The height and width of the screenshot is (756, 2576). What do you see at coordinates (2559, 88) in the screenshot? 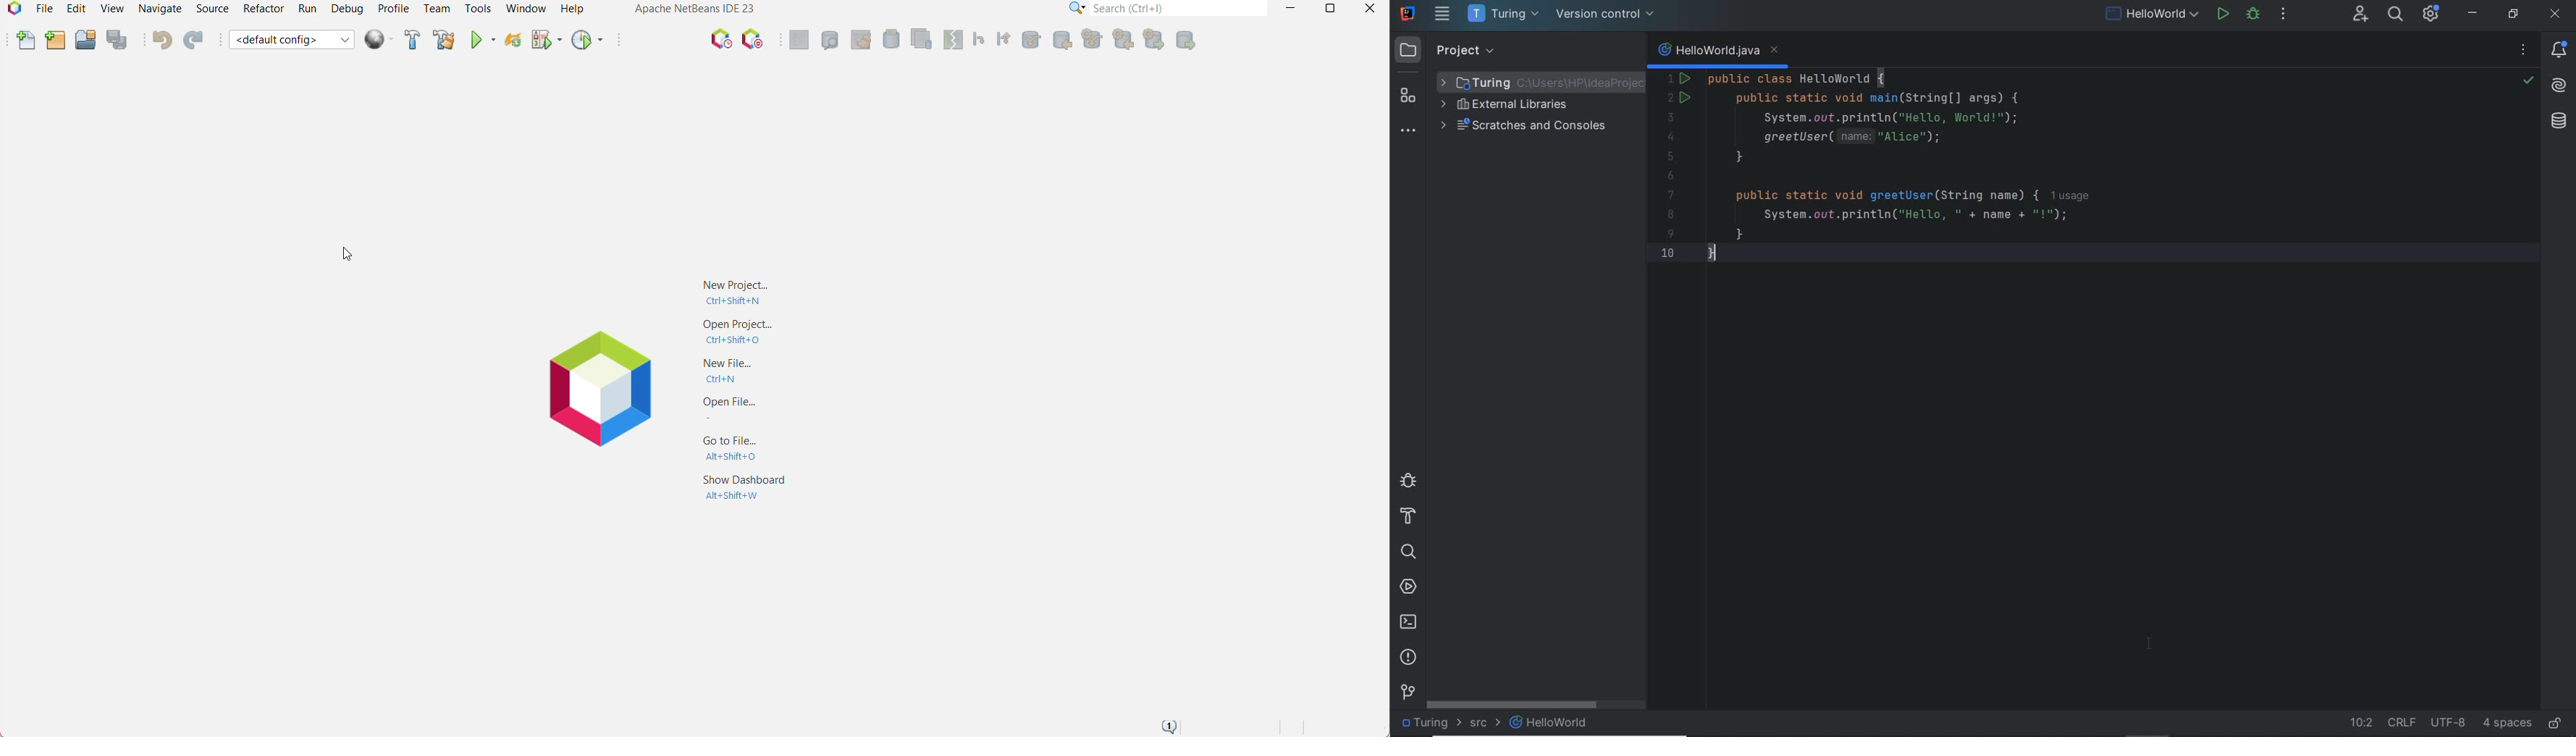
I see `AI Assistant` at bounding box center [2559, 88].